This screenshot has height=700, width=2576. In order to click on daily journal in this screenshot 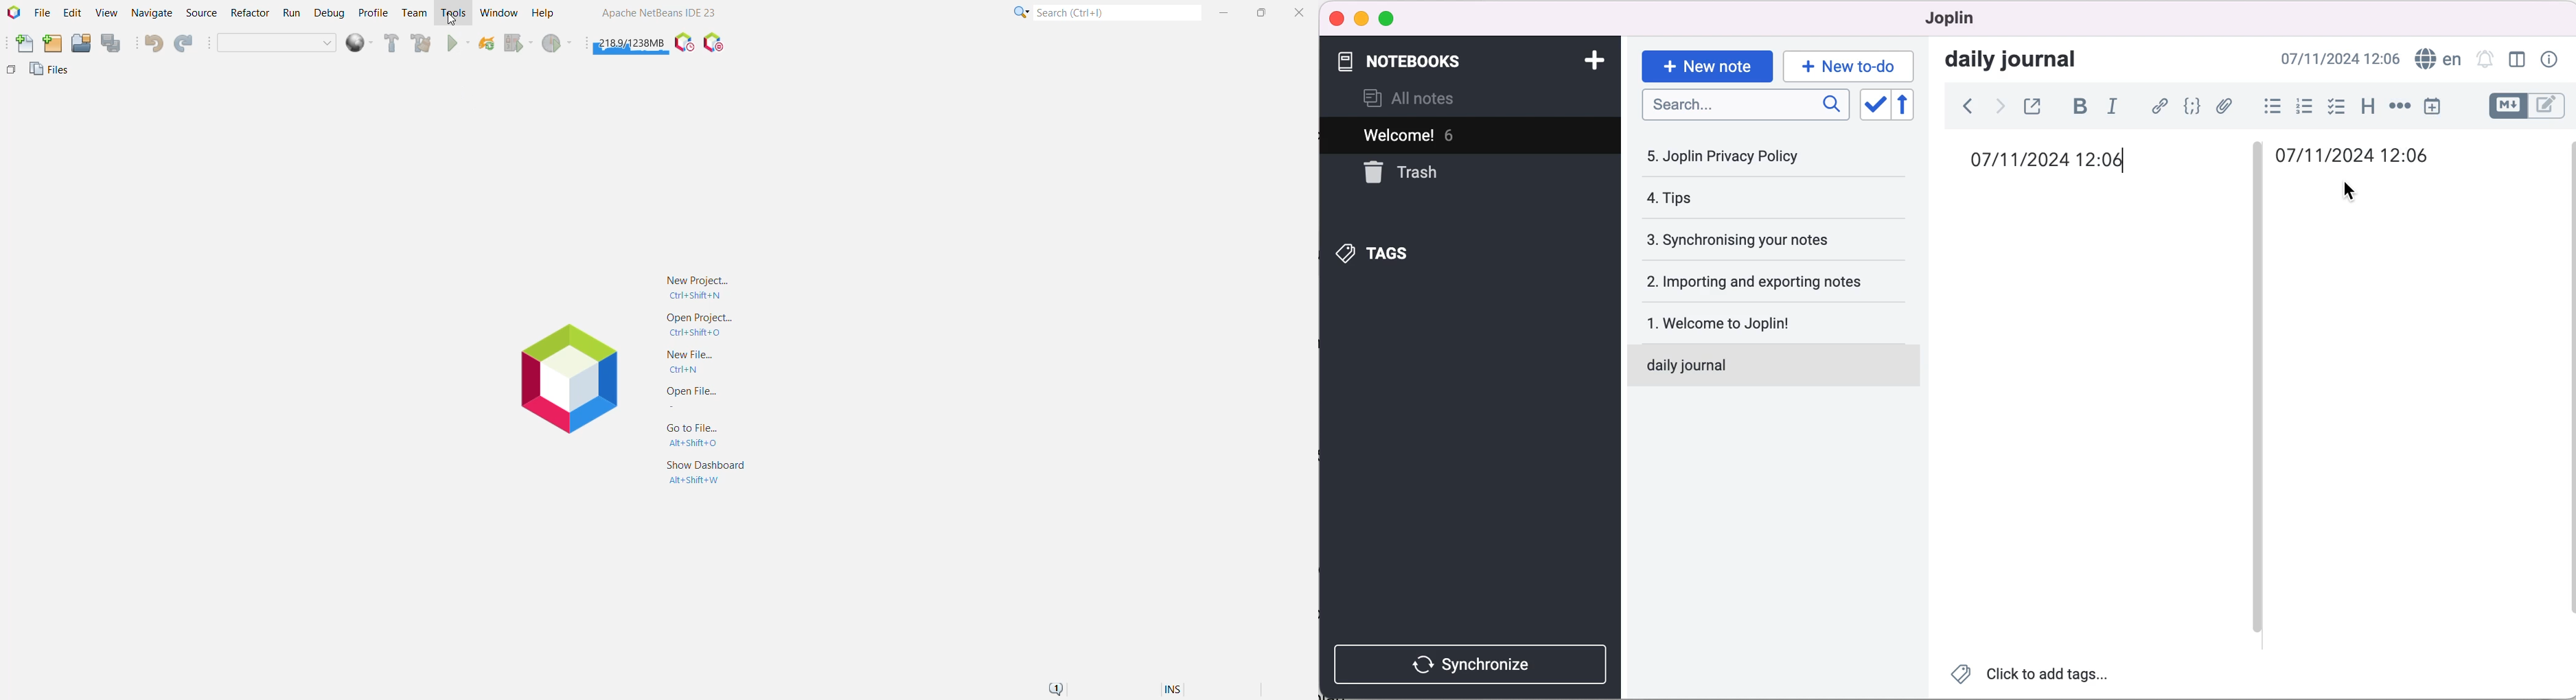, I will do `click(2023, 62)`.